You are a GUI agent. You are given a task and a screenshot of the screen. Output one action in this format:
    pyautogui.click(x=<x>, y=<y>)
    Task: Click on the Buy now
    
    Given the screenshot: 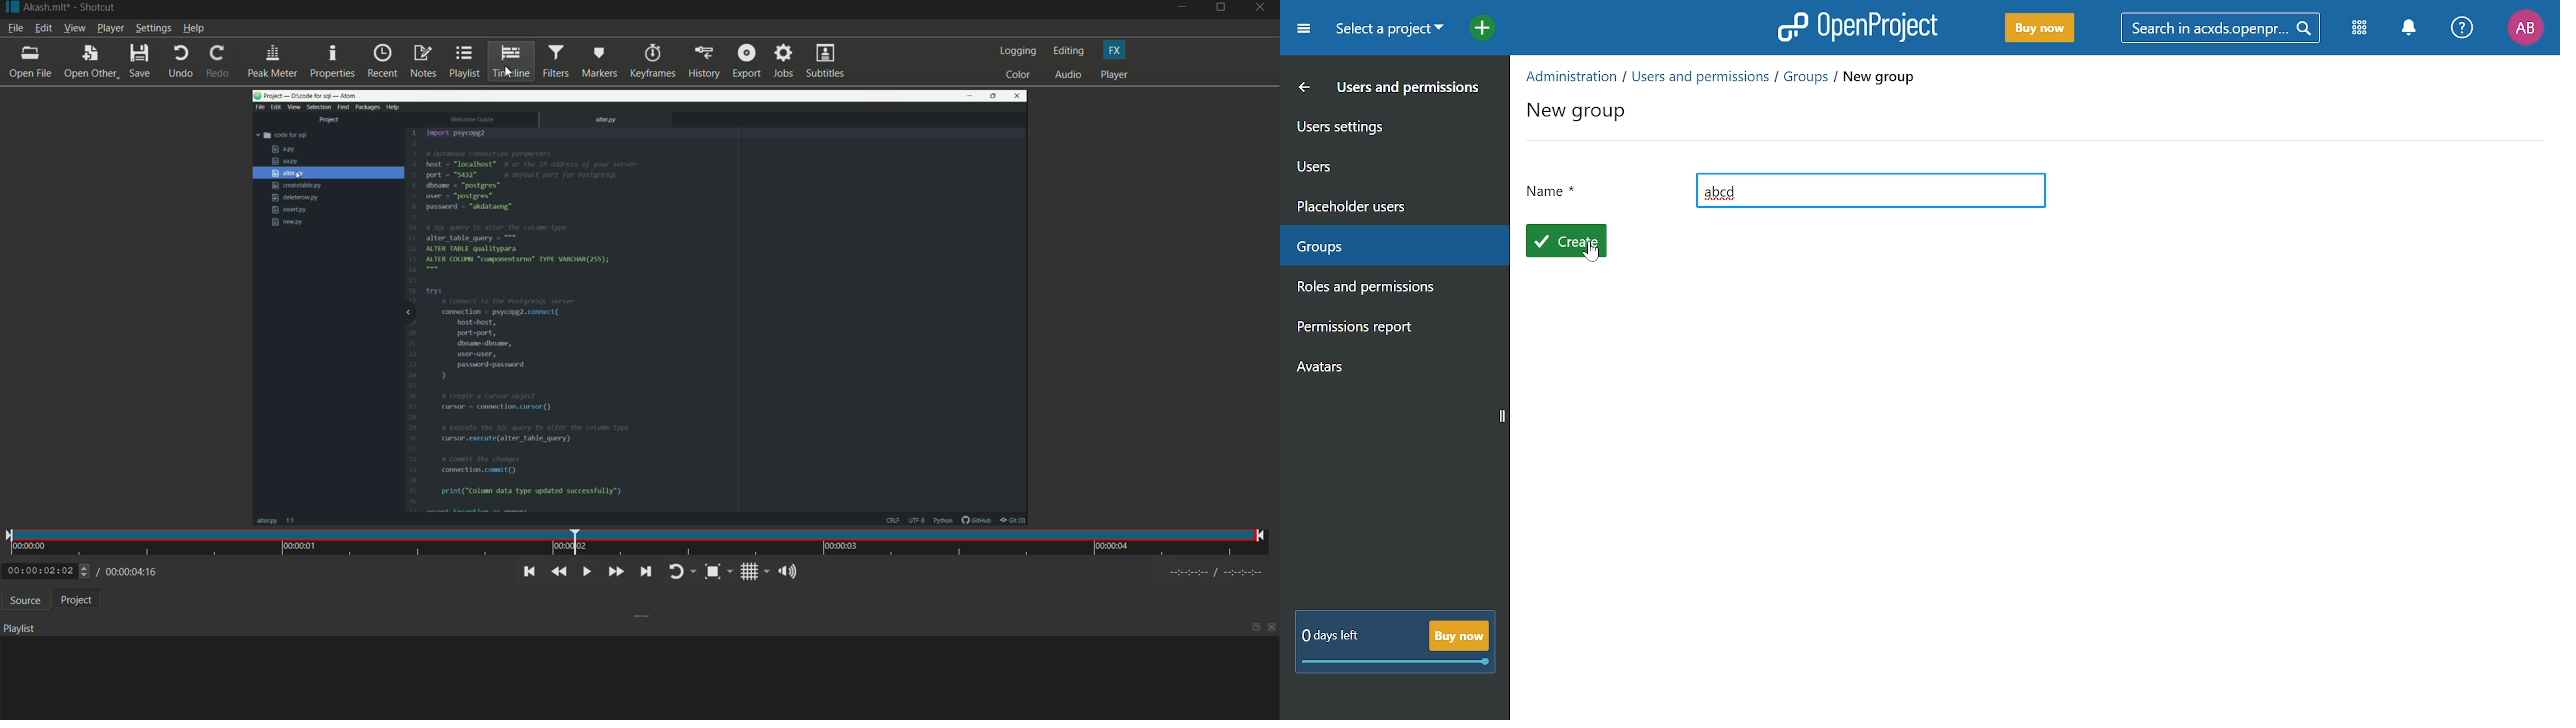 What is the action you would take?
    pyautogui.click(x=1458, y=635)
    